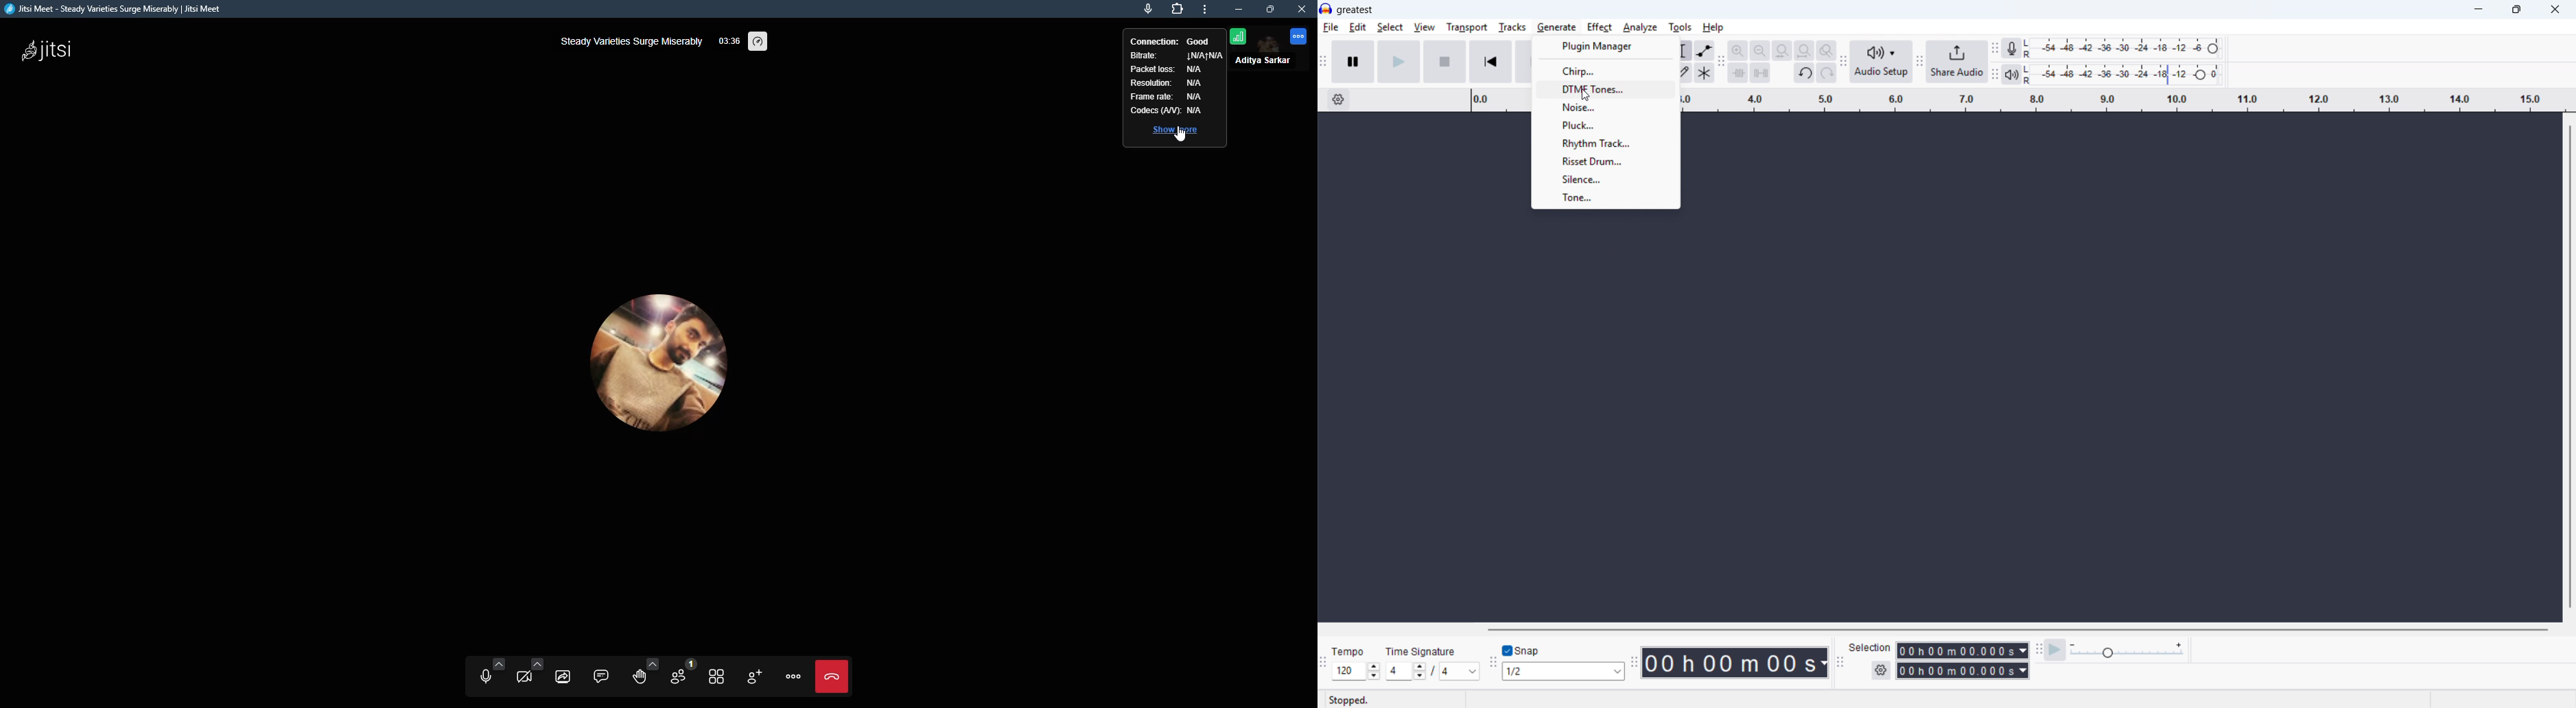  Describe the element at coordinates (1512, 27) in the screenshot. I see `tracks` at that location.